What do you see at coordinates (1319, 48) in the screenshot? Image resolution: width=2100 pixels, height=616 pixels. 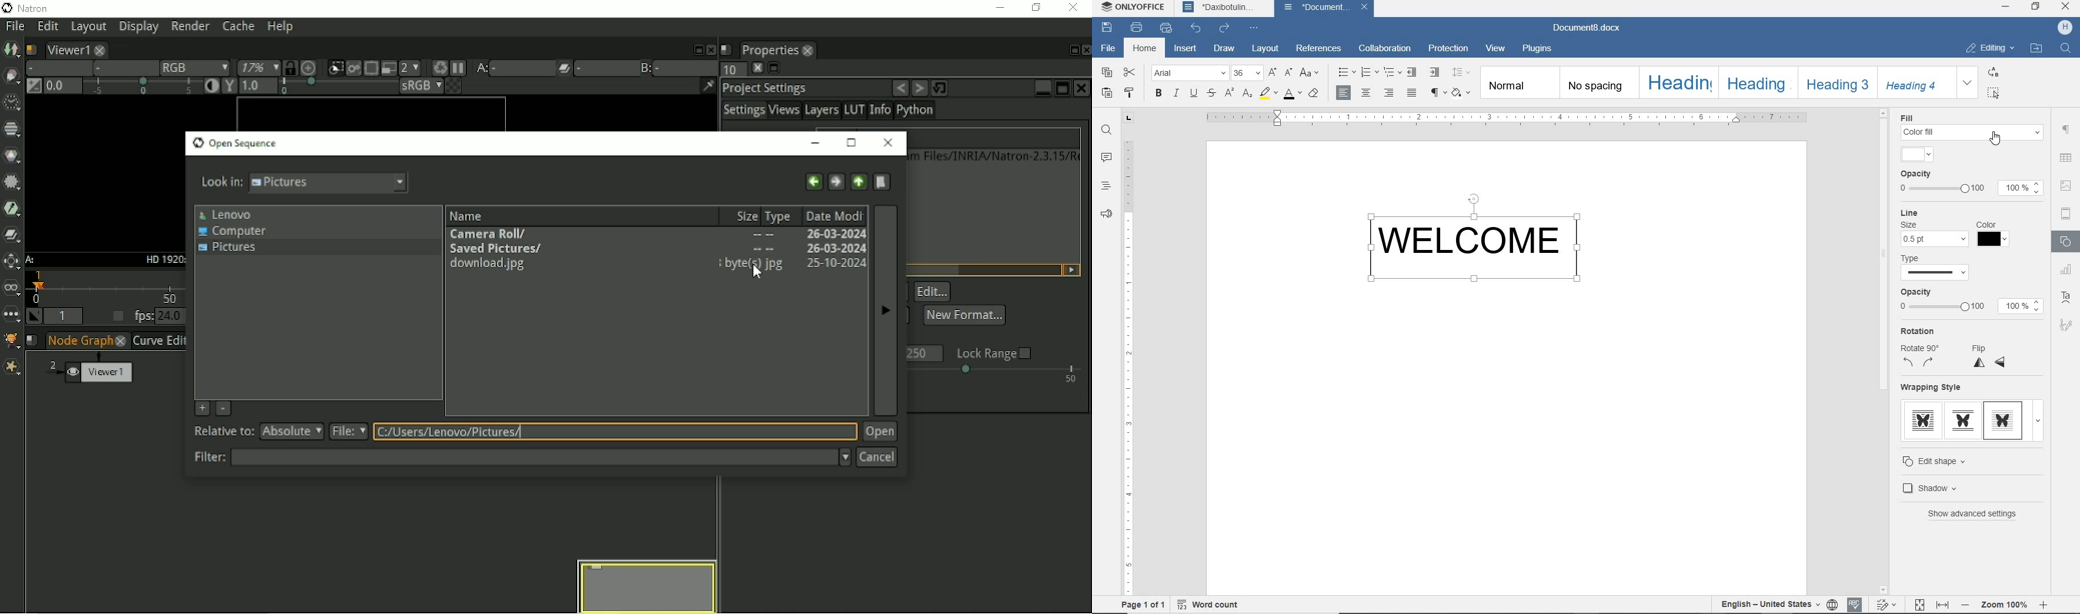 I see `REFERENCES` at bounding box center [1319, 48].